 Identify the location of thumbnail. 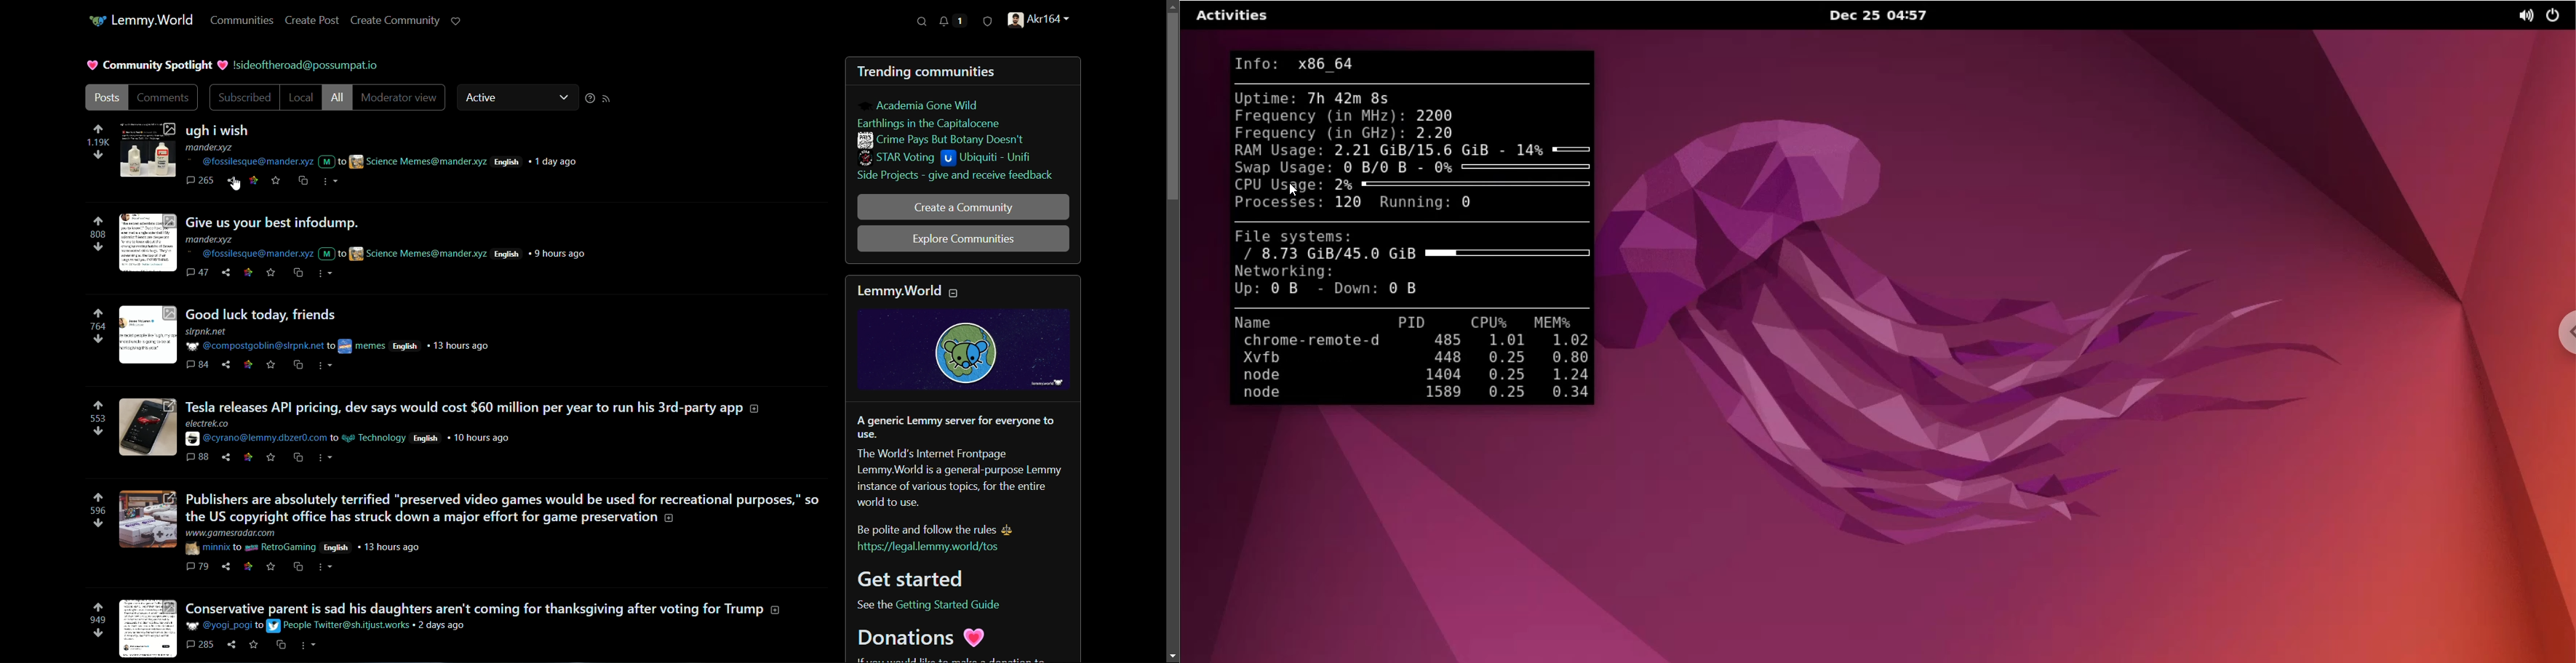
(146, 521).